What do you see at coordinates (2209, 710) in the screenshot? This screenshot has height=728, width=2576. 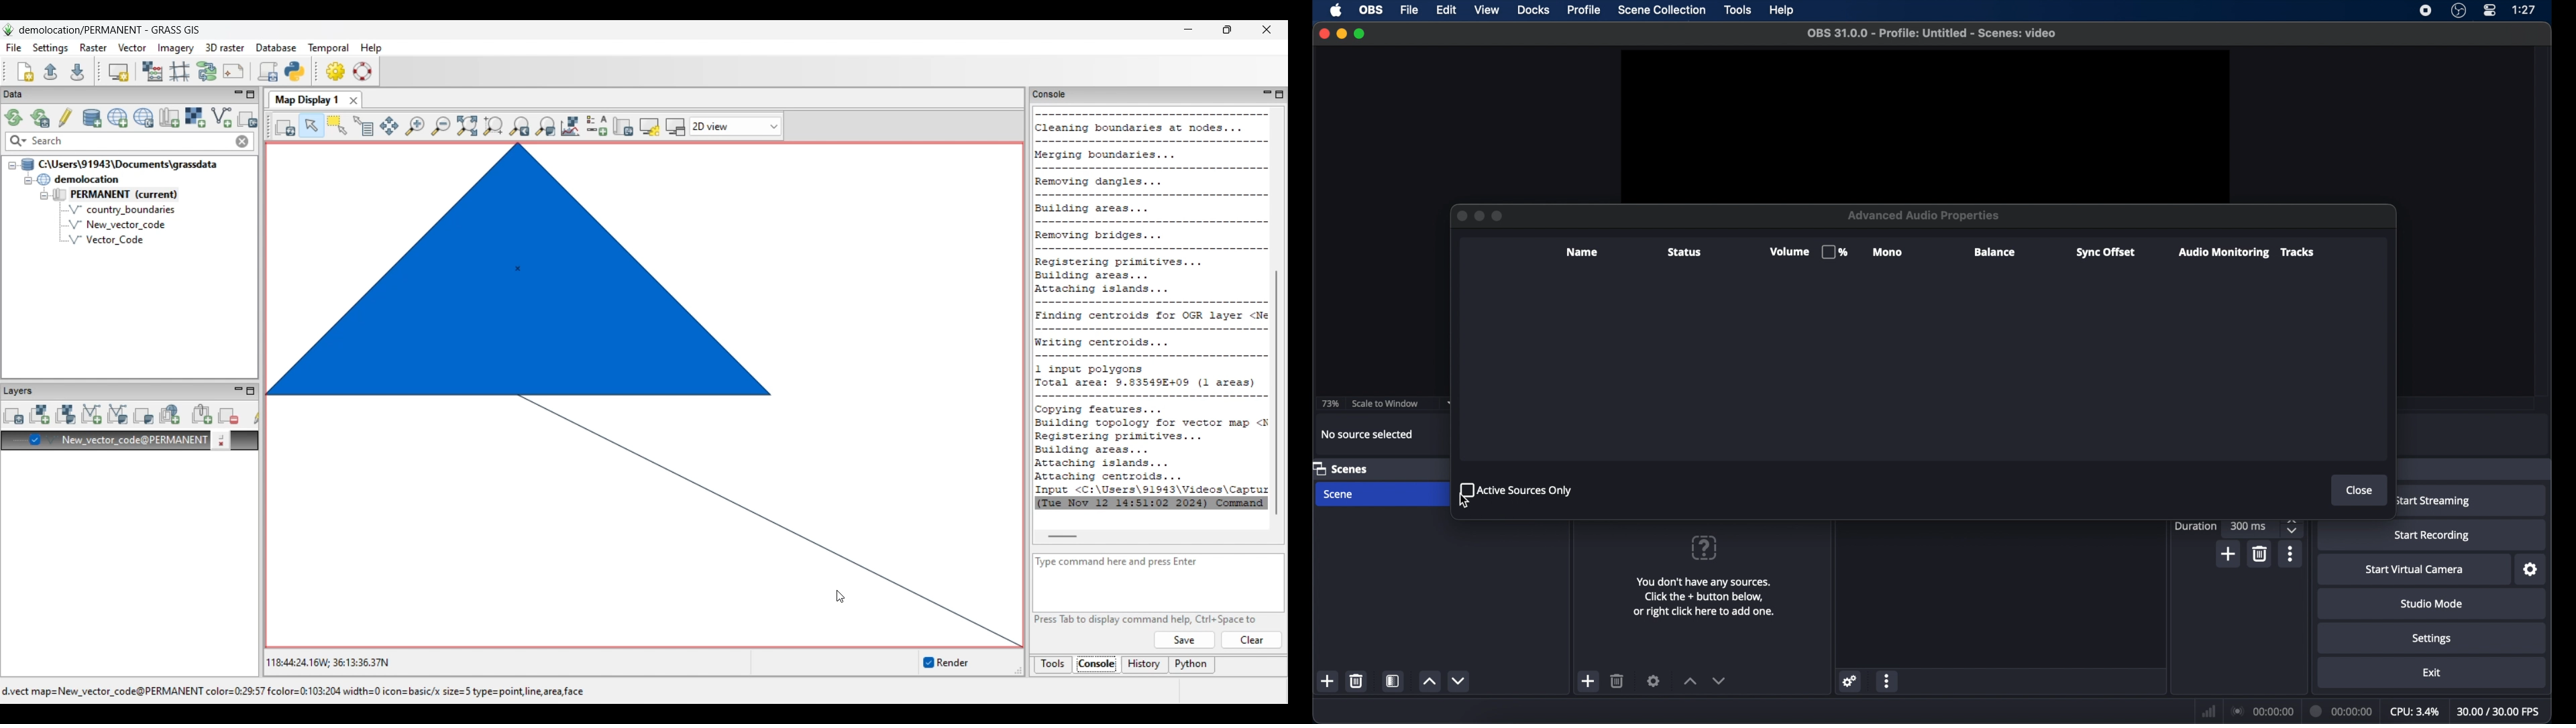 I see `network` at bounding box center [2209, 710].